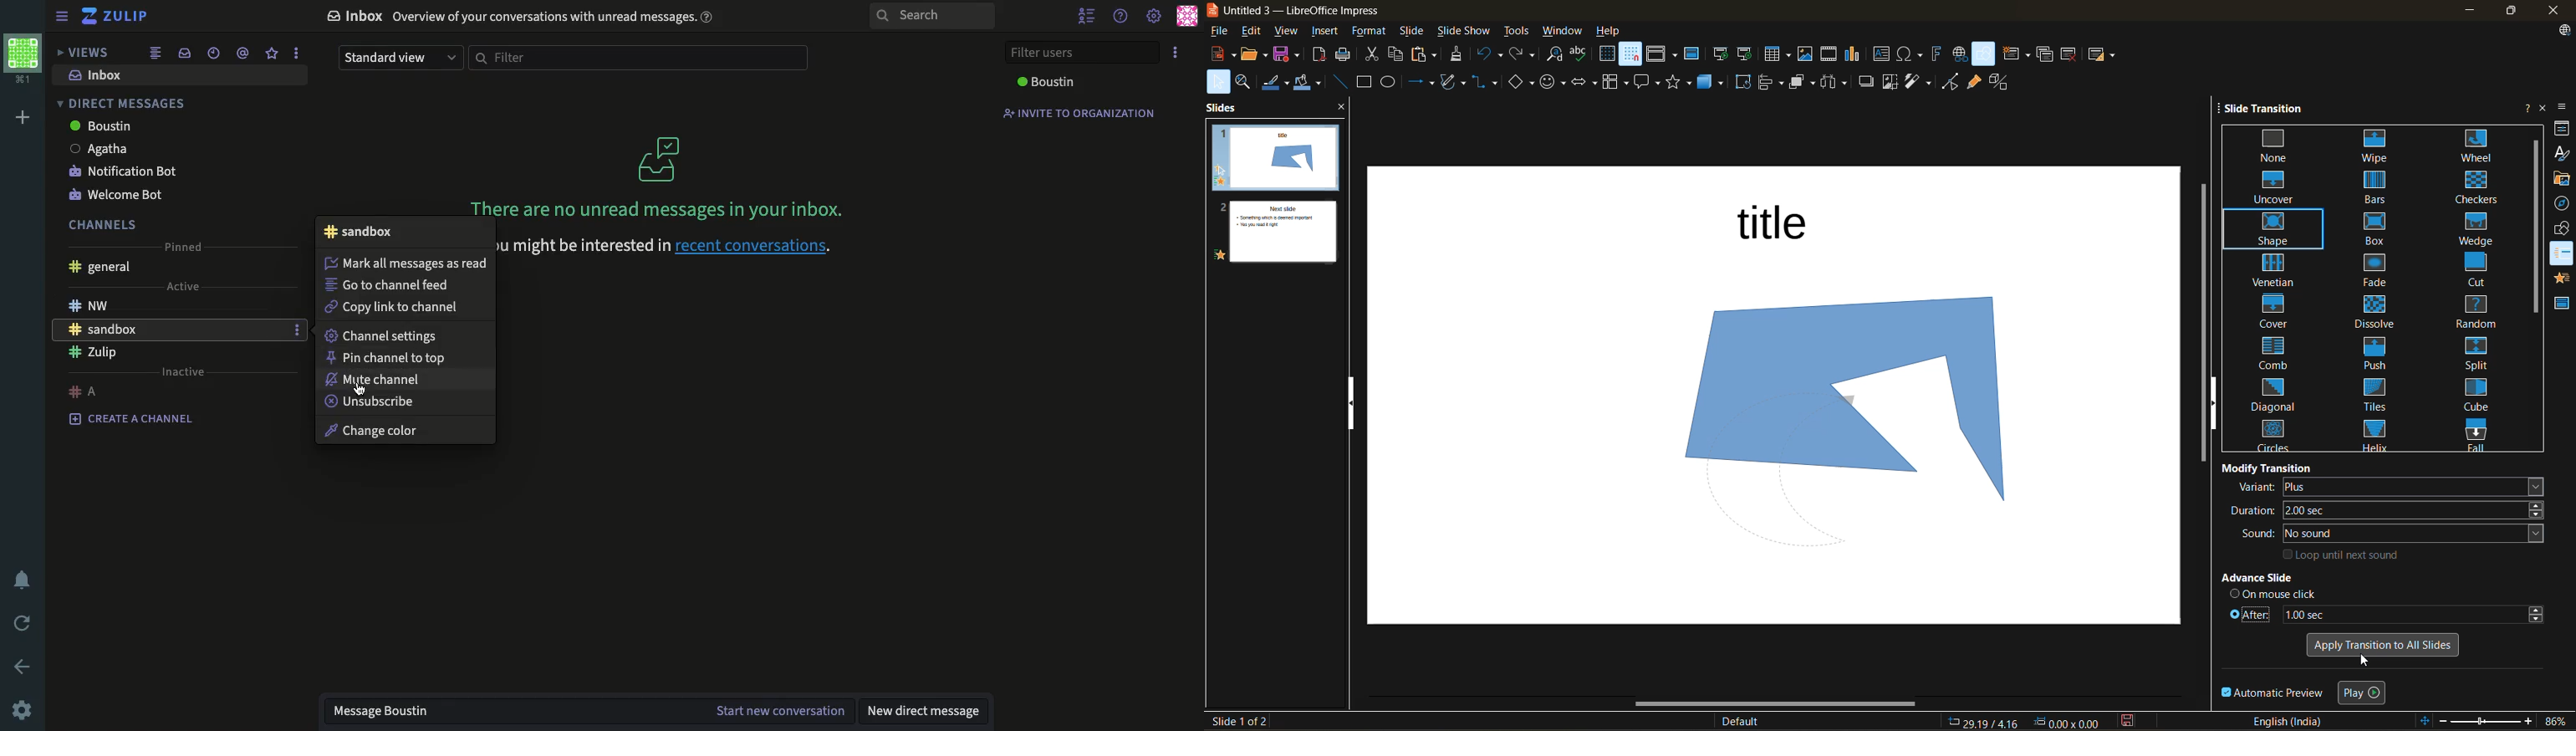 This screenshot has width=2576, height=756. Describe the element at coordinates (2389, 487) in the screenshot. I see `variant` at that location.